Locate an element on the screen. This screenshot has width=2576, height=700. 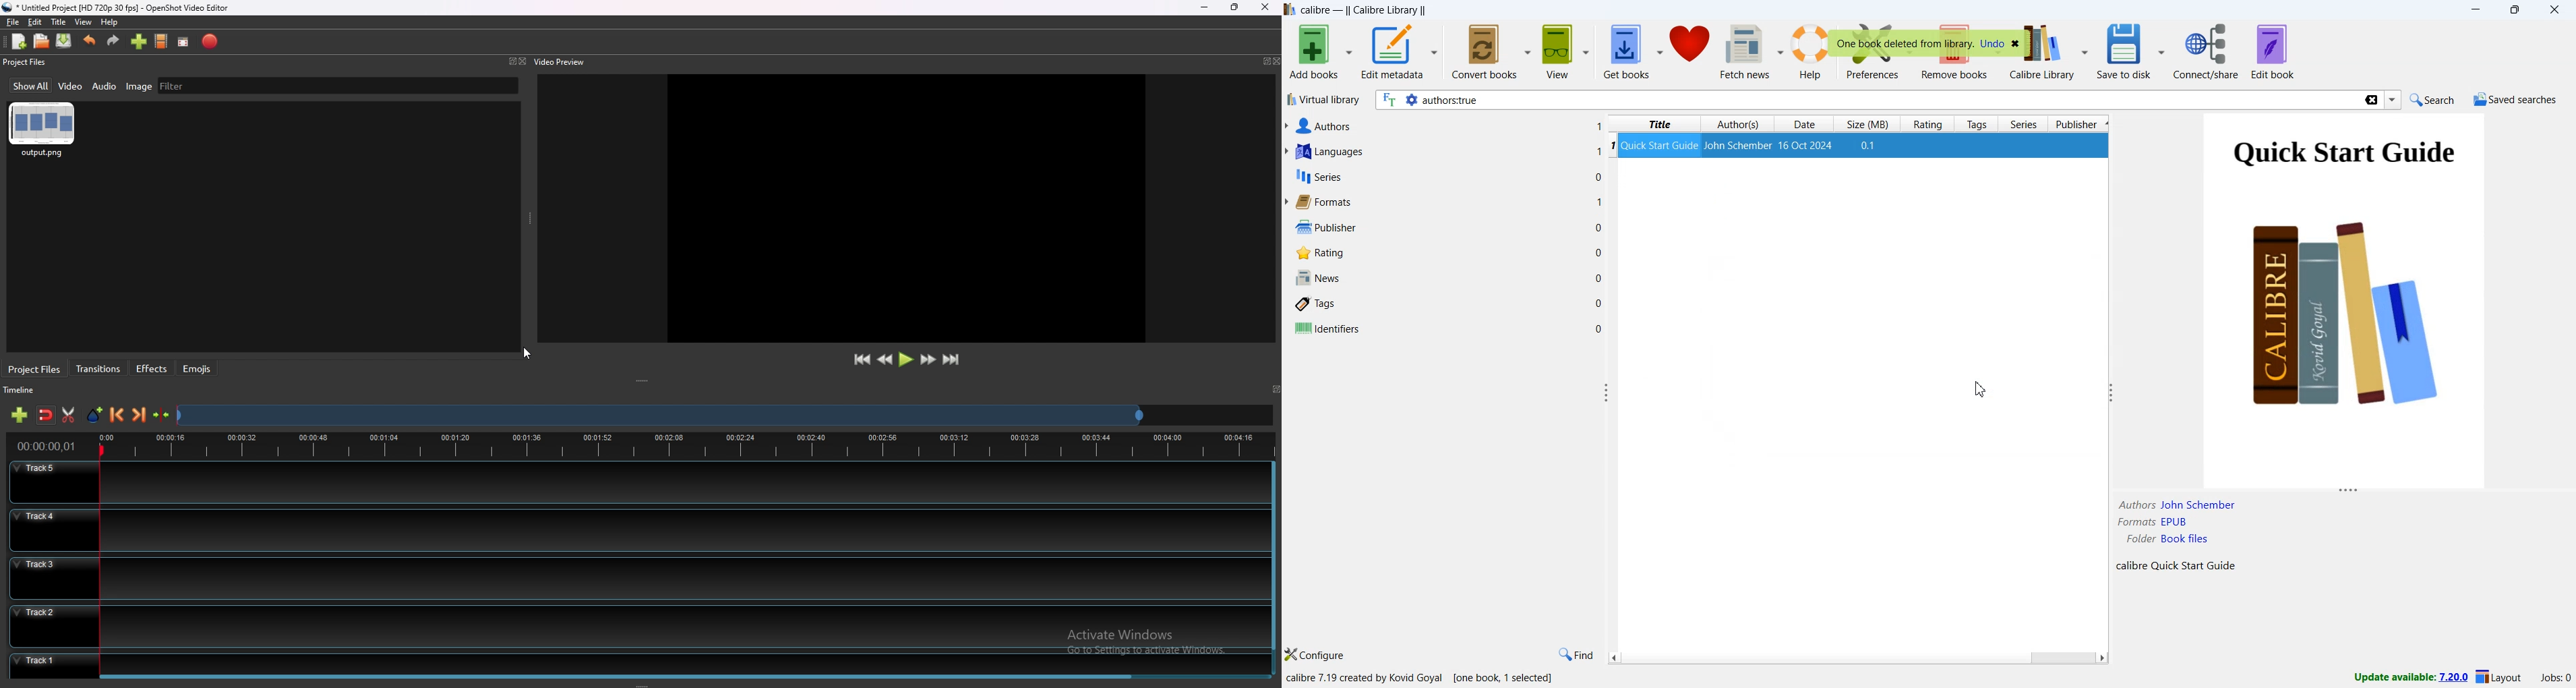
calibre library is located at coordinates (2061, 51).